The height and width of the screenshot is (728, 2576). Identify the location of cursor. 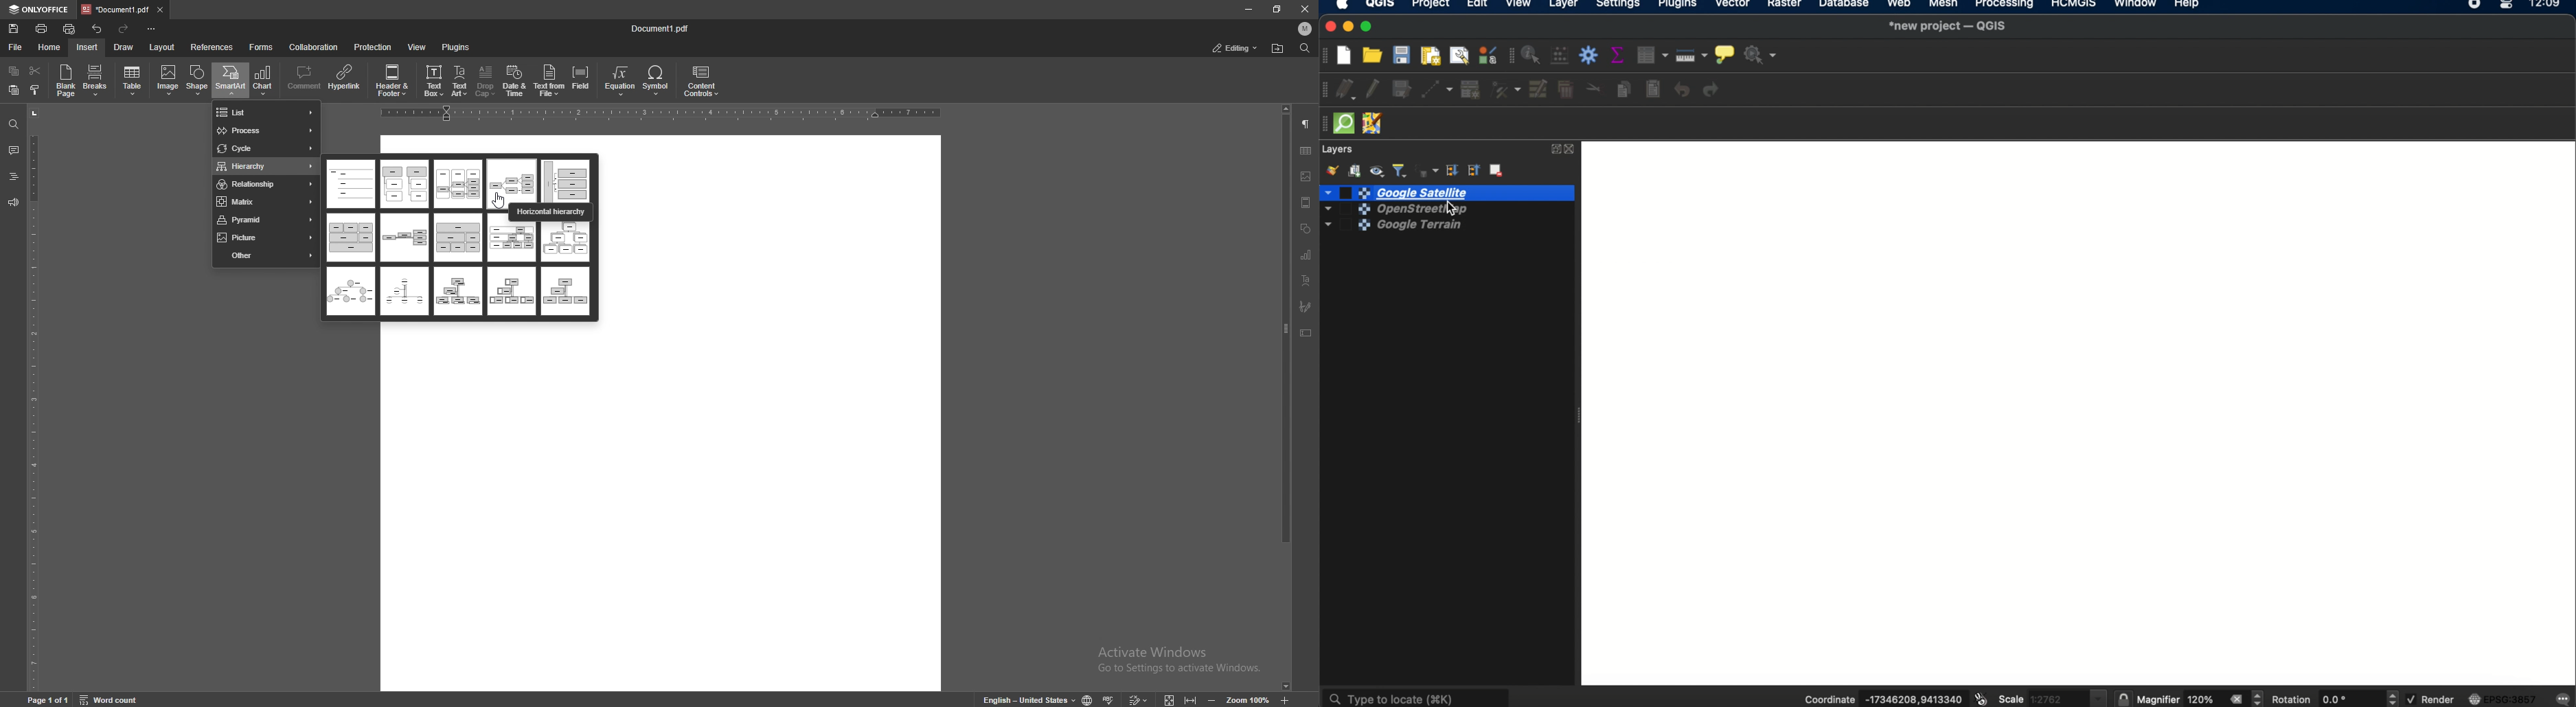
(501, 202).